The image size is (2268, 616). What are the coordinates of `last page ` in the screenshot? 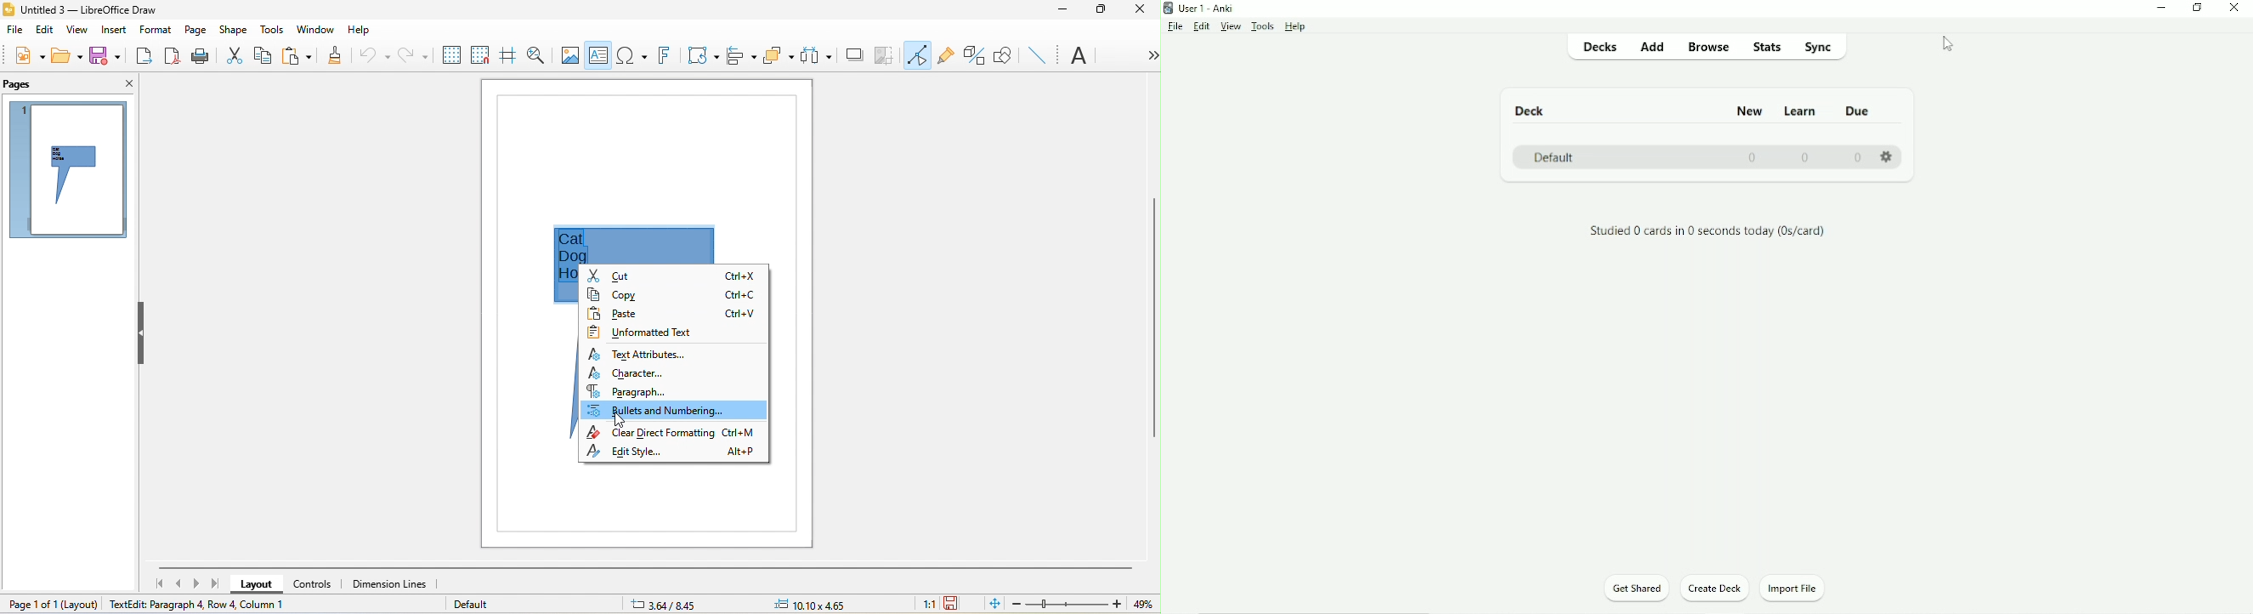 It's located at (216, 586).